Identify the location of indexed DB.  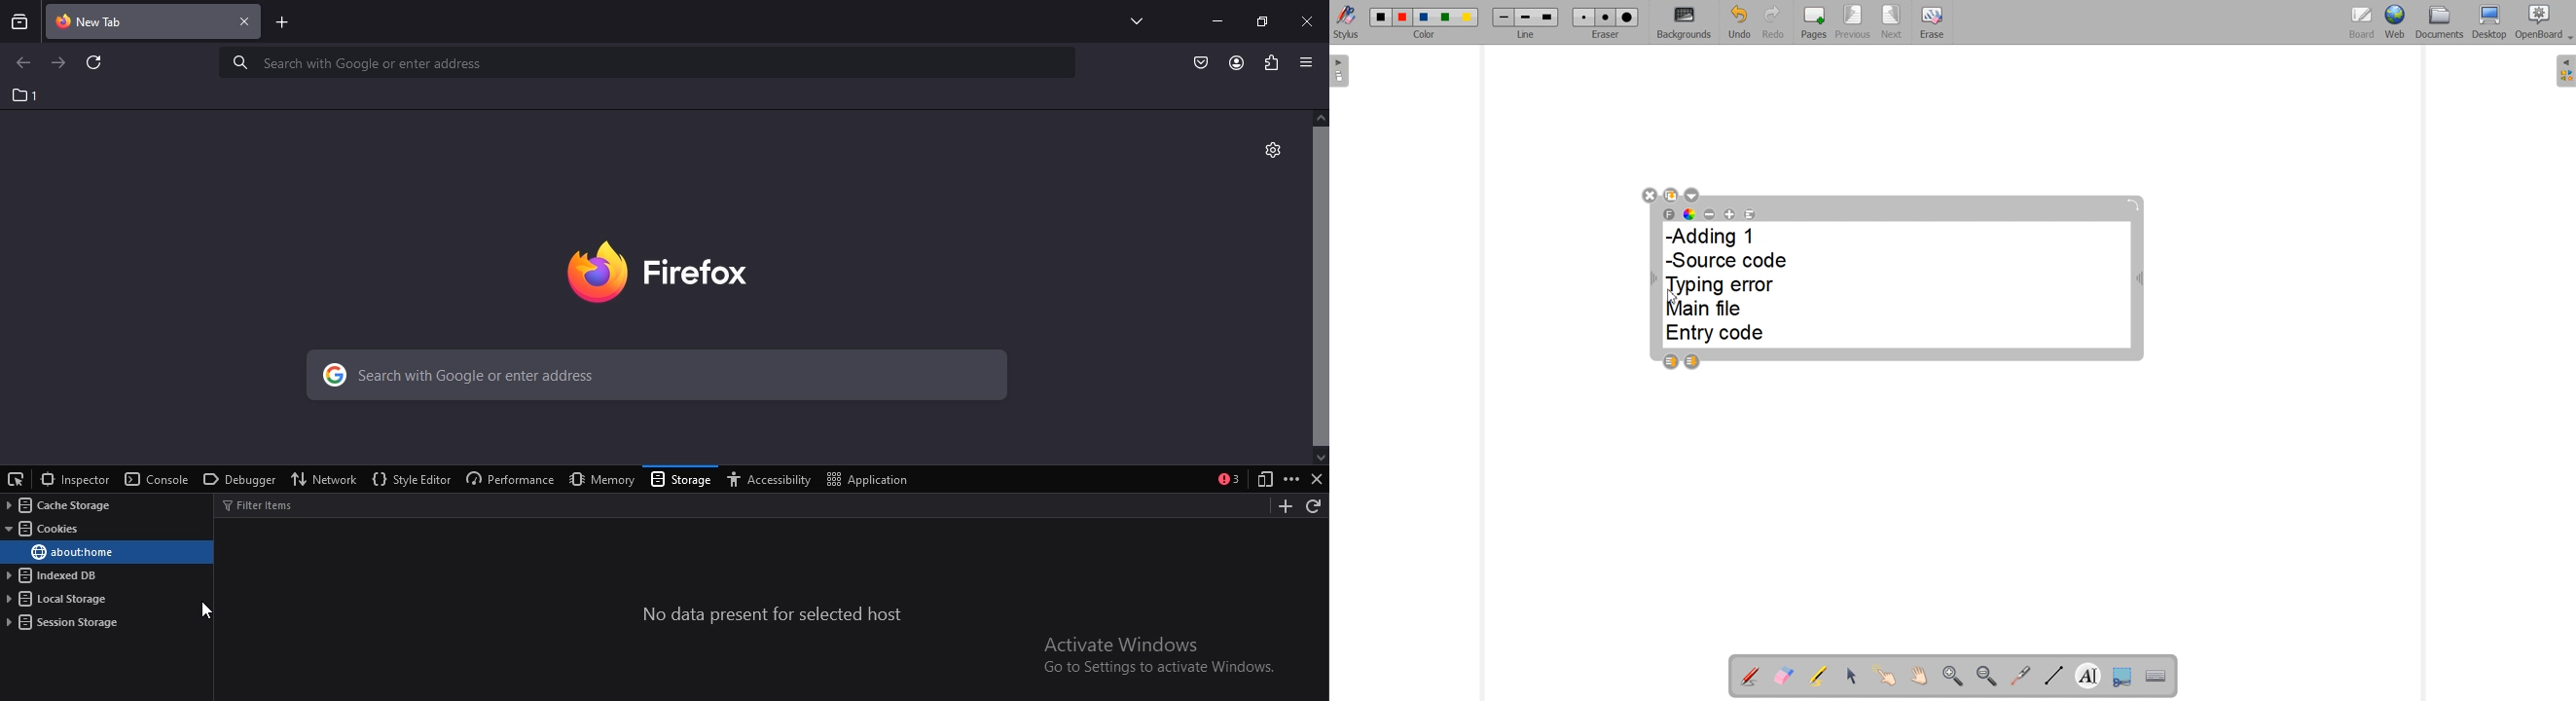
(55, 576).